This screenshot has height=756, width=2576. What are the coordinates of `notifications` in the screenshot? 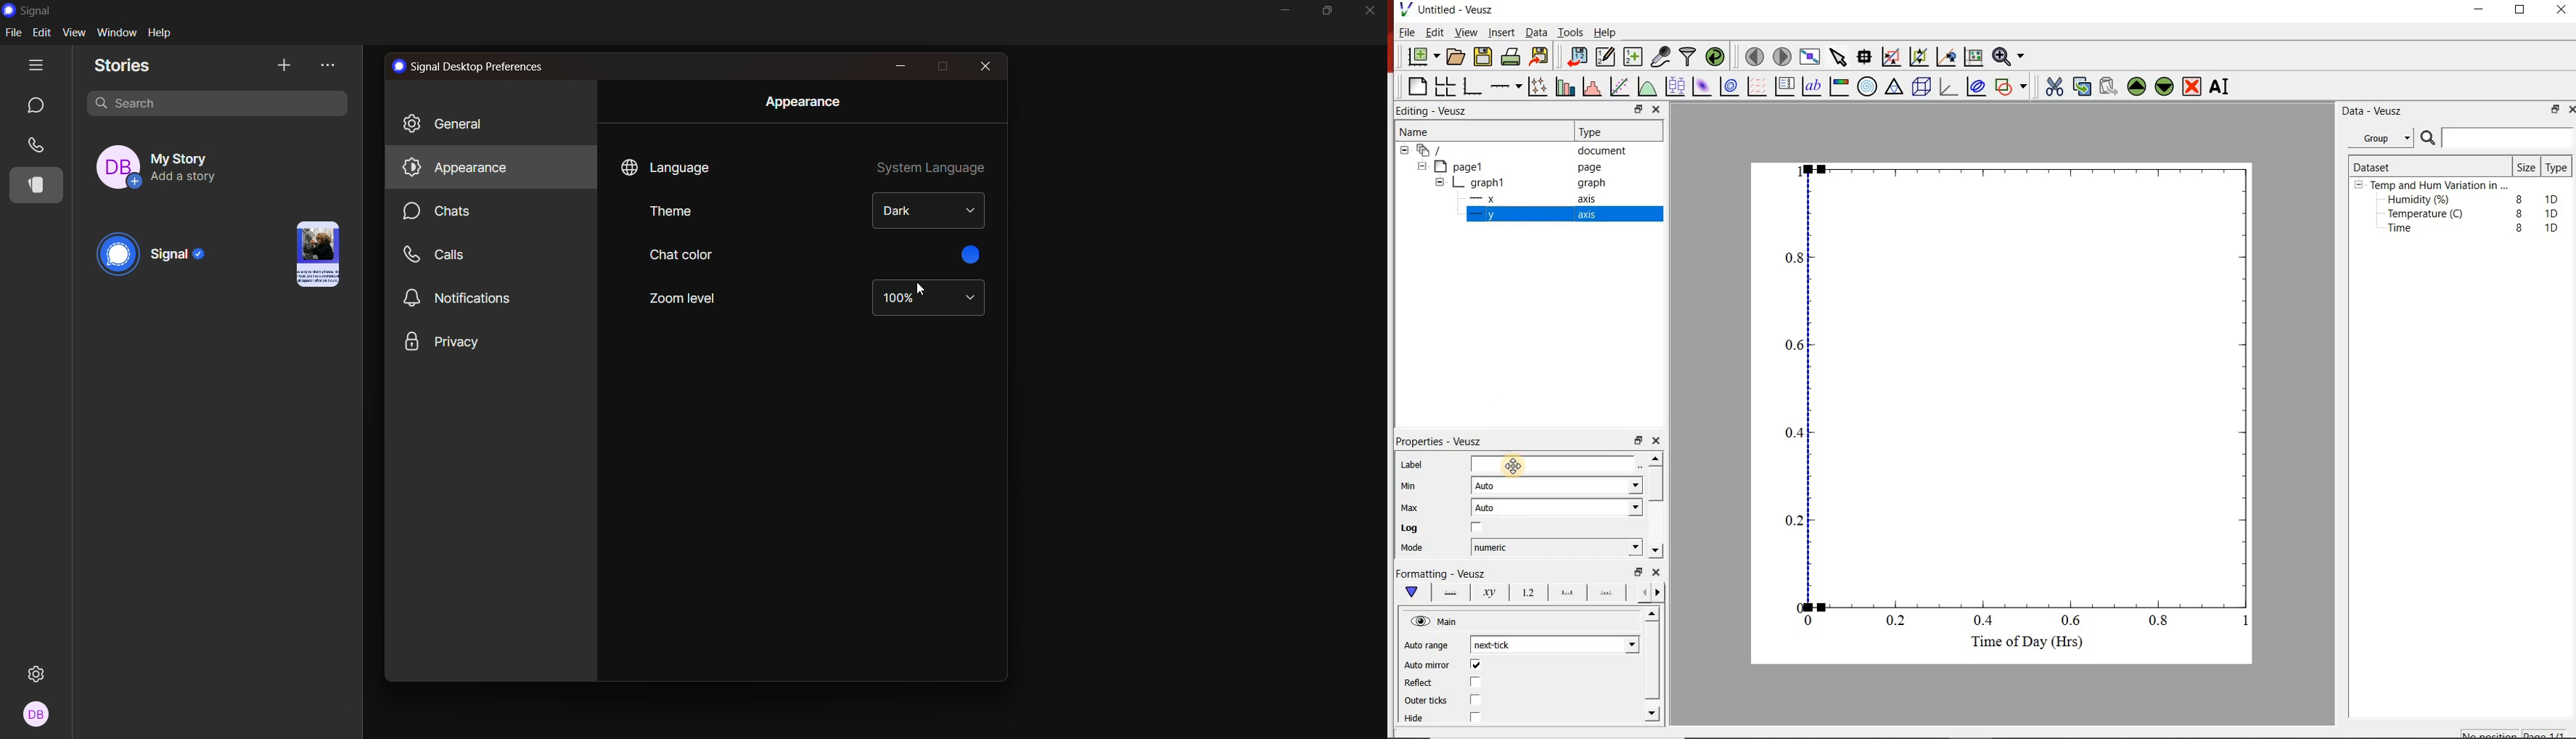 It's located at (460, 298).